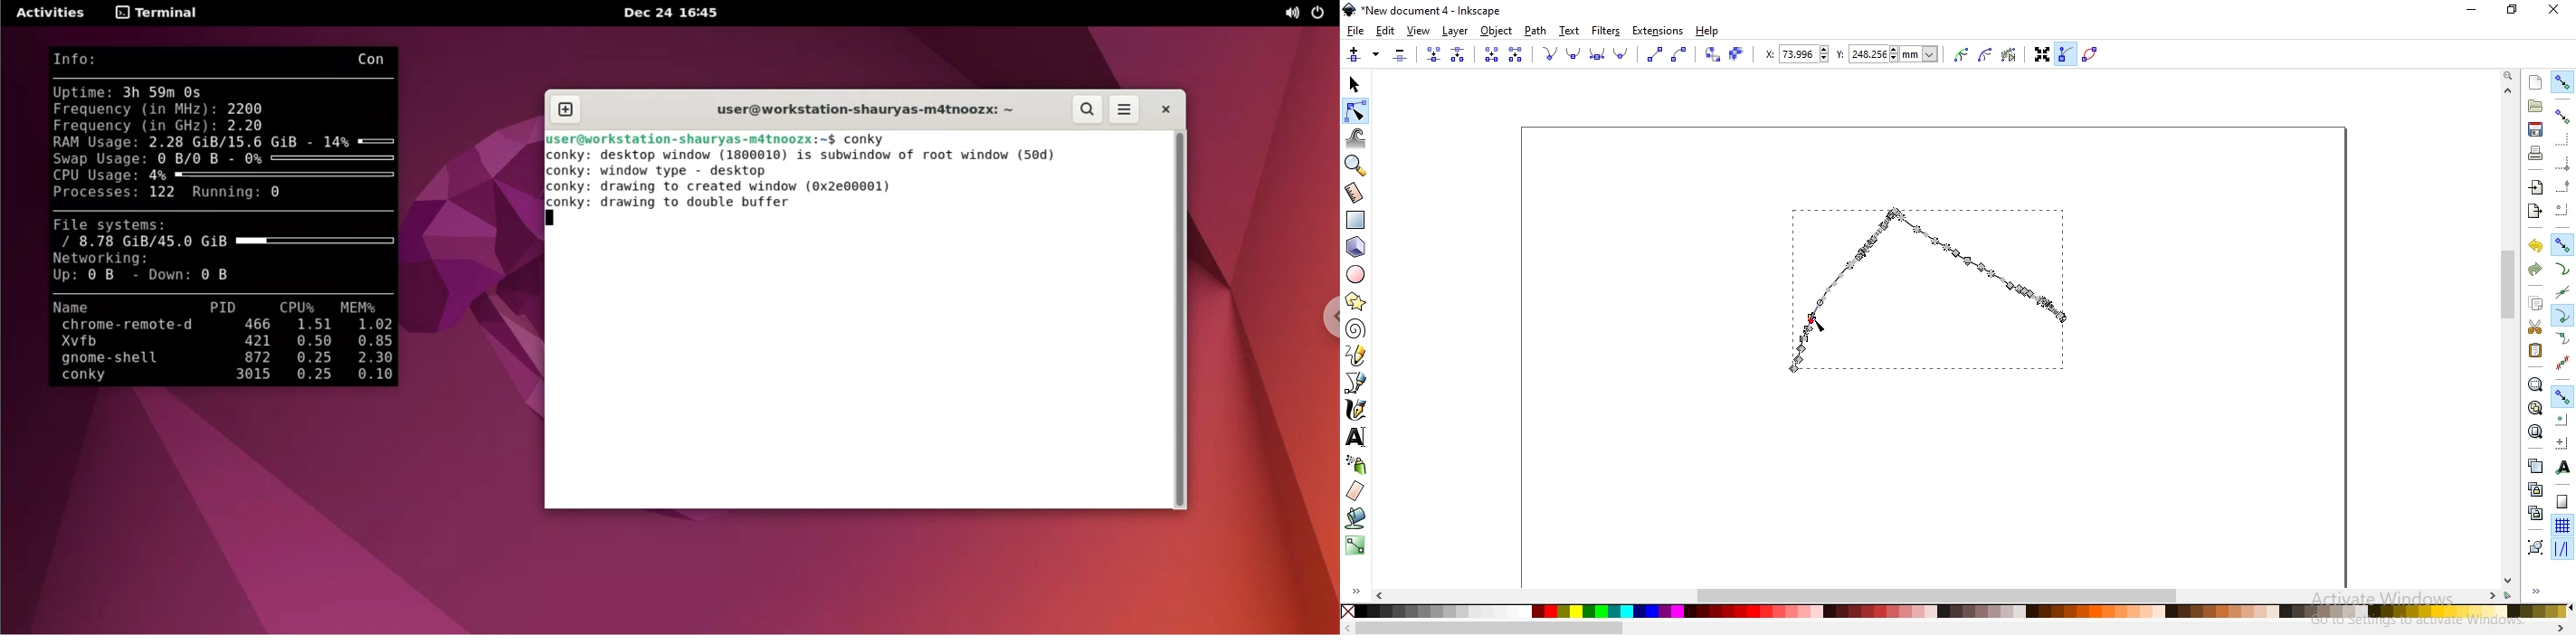  I want to click on Cursor, so click(1822, 327).